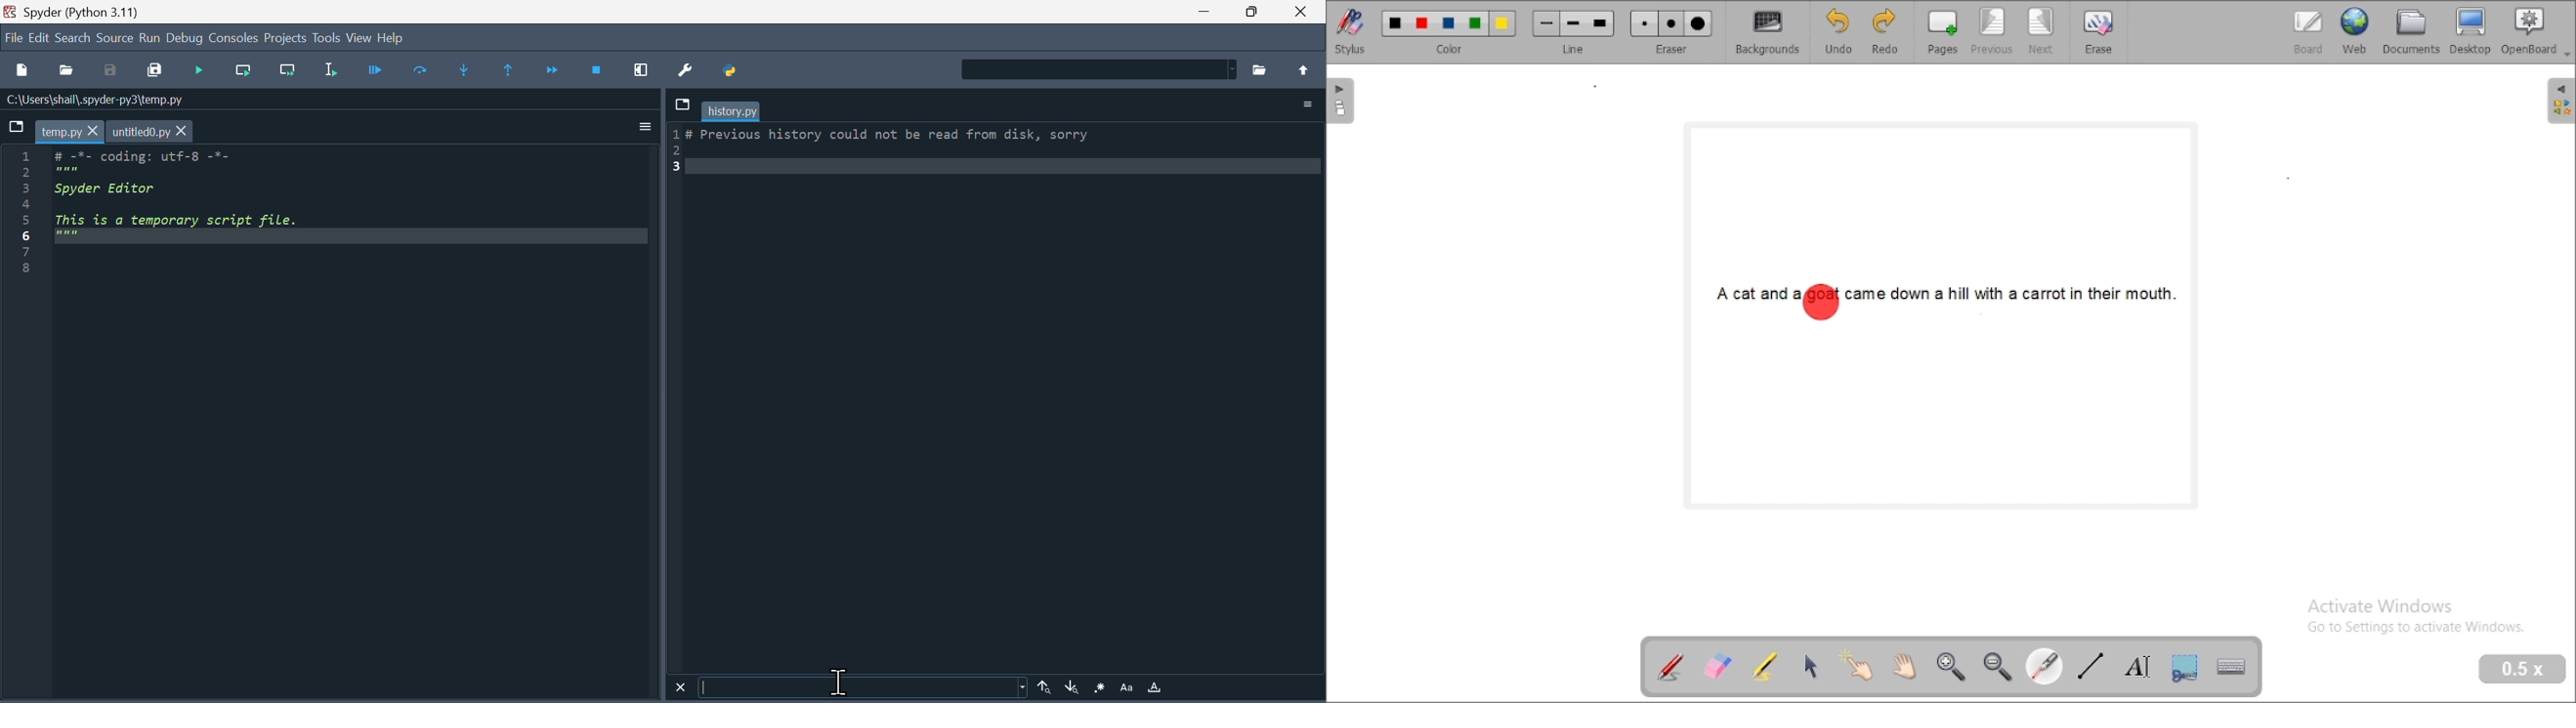 The height and width of the screenshot is (728, 2576). What do you see at coordinates (73, 39) in the screenshot?
I see `Search` at bounding box center [73, 39].